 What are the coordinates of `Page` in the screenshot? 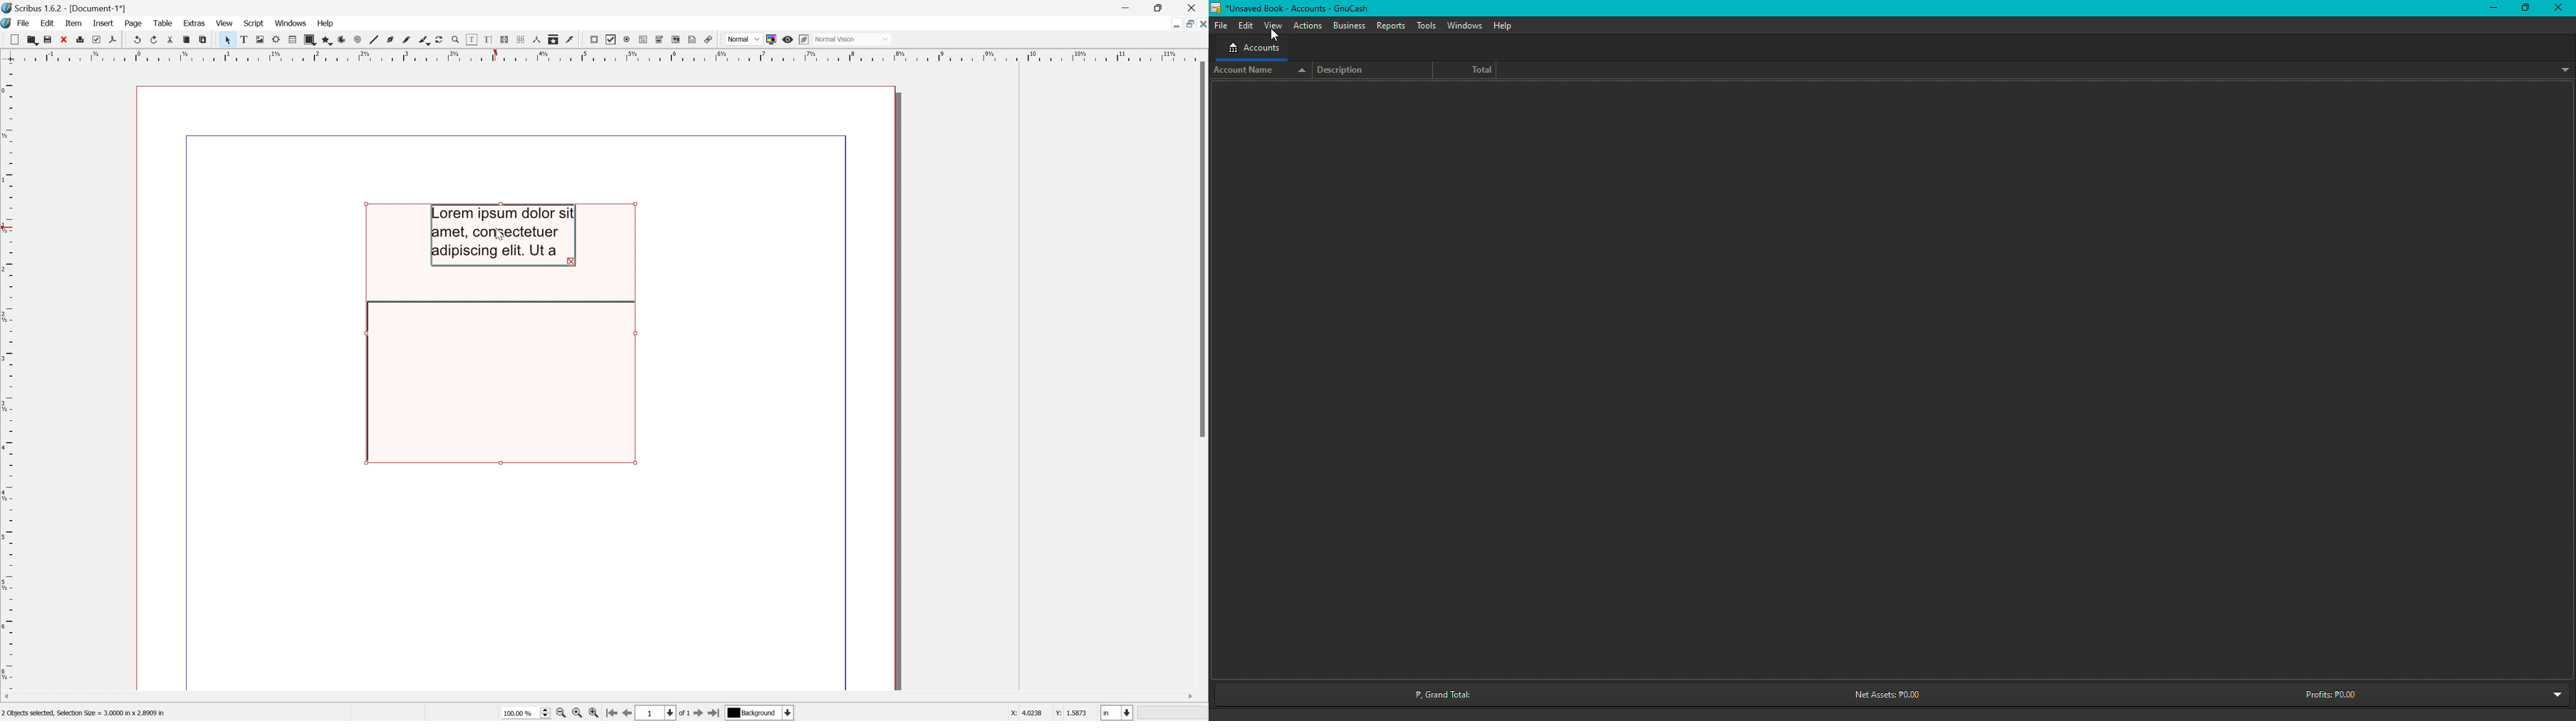 It's located at (133, 24).